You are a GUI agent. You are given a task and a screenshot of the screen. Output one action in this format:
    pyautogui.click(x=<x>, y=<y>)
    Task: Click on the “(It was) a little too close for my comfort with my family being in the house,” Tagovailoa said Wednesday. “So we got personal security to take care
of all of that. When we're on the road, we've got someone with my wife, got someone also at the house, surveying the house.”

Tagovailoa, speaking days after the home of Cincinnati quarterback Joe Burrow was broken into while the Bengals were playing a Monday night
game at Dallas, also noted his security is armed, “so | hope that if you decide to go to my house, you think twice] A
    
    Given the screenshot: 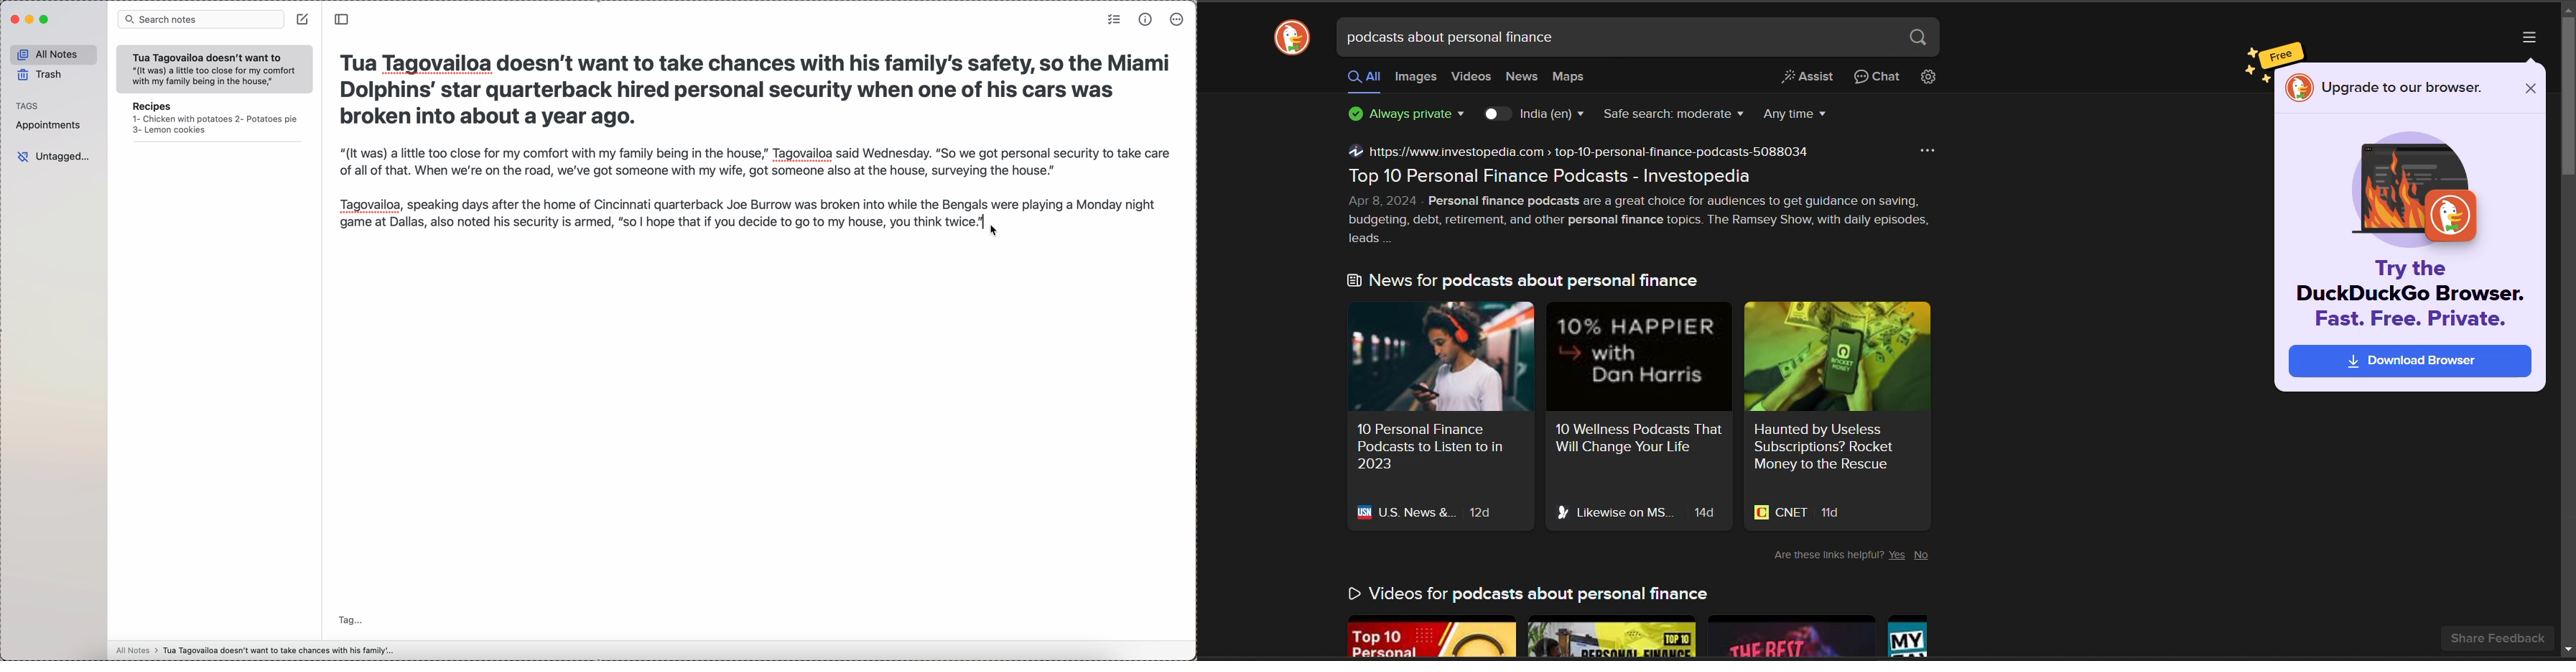 What is the action you would take?
    pyautogui.click(x=751, y=189)
    